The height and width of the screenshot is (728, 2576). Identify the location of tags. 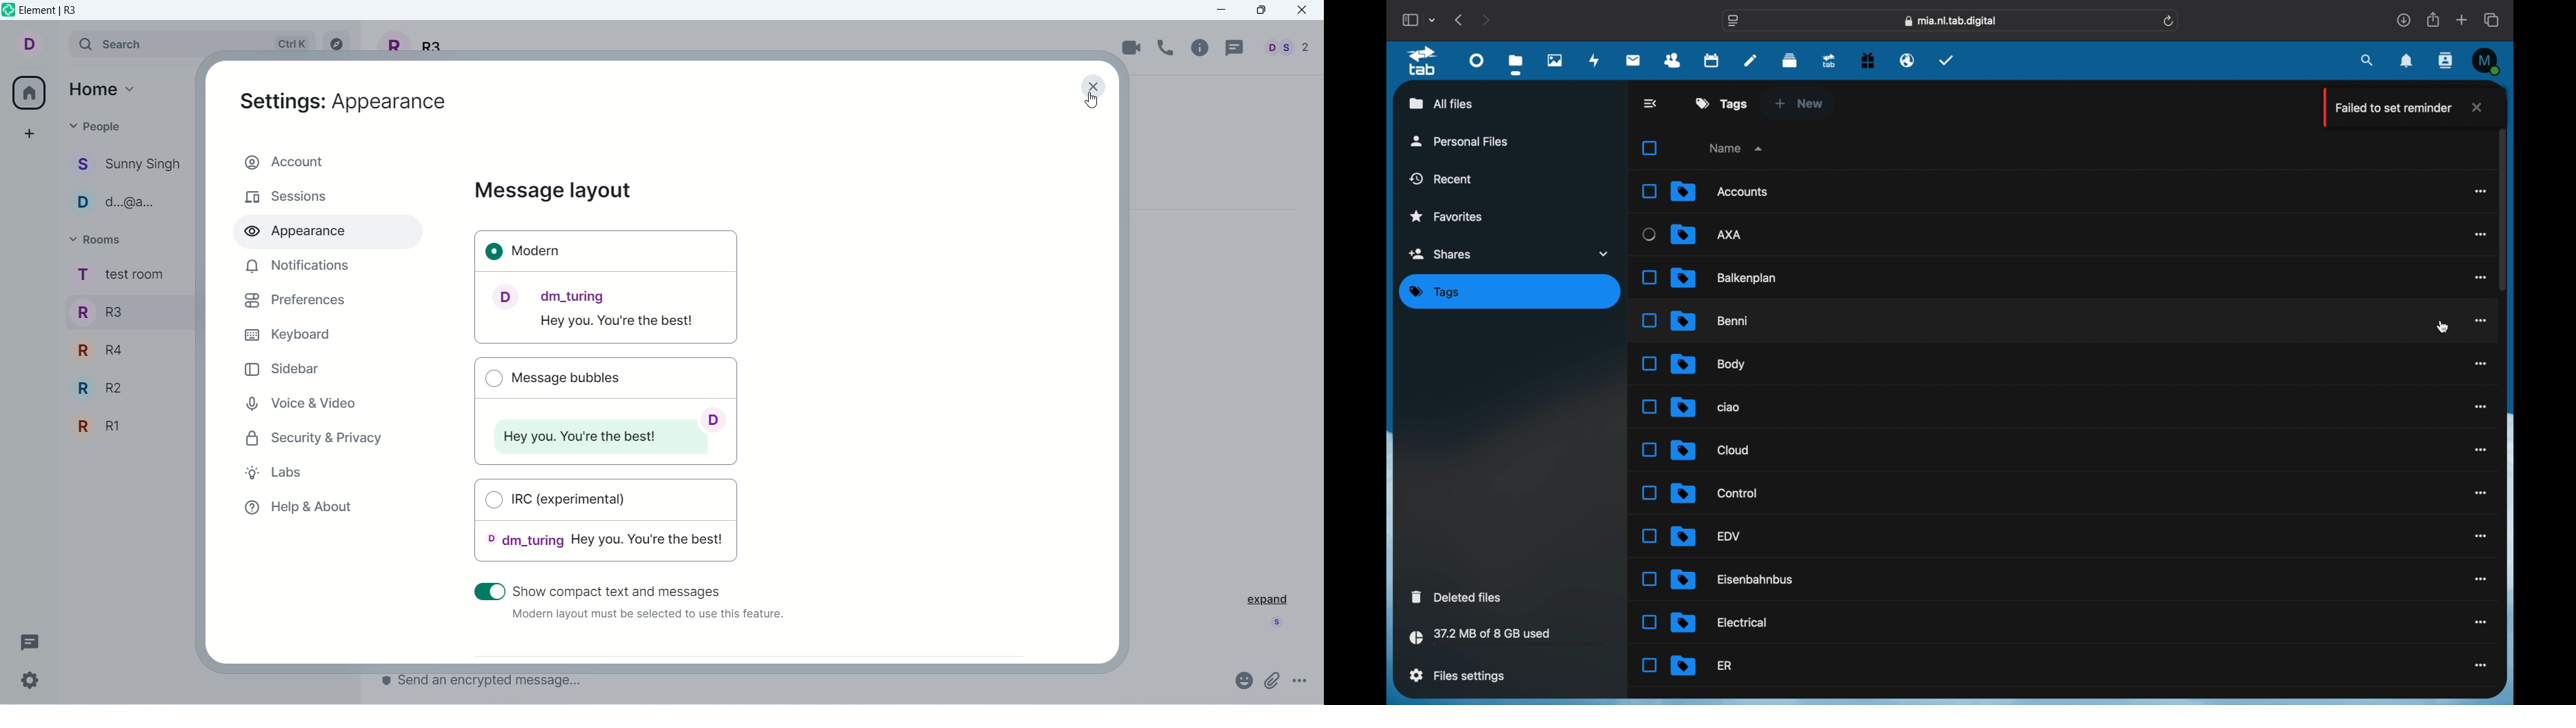
(1722, 103).